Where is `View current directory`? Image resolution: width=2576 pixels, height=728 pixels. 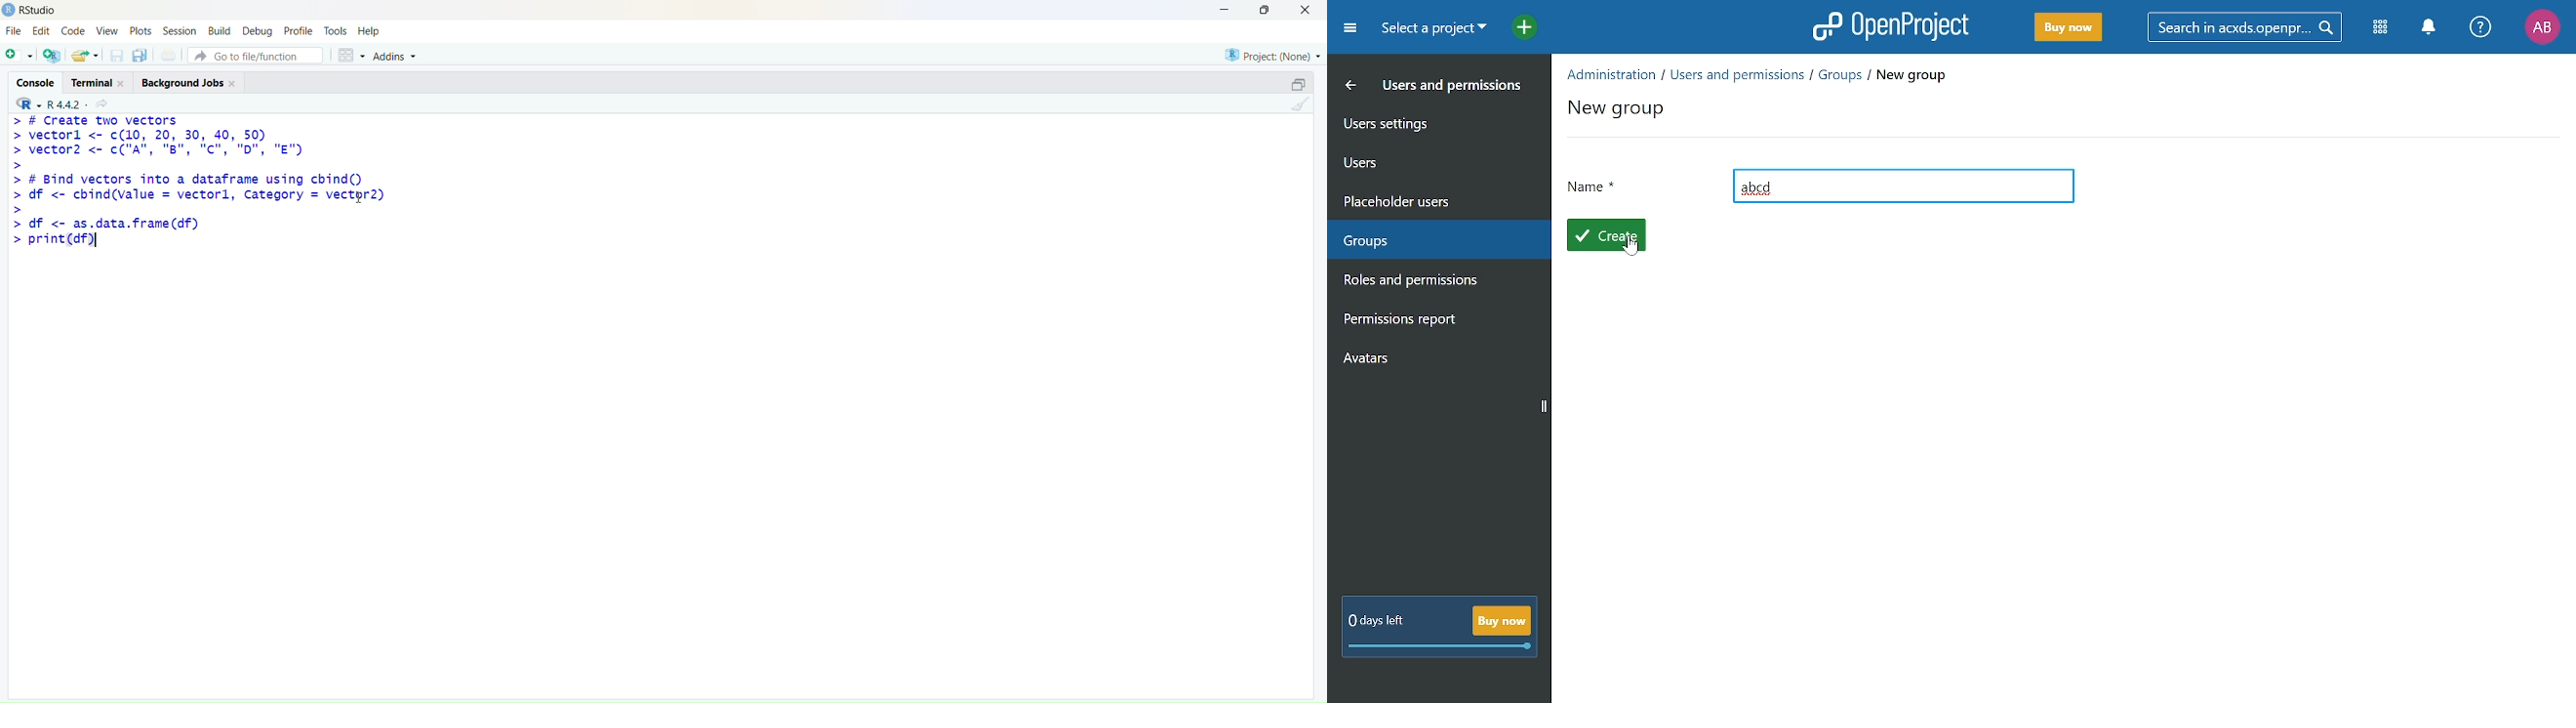 View current directory is located at coordinates (104, 104).